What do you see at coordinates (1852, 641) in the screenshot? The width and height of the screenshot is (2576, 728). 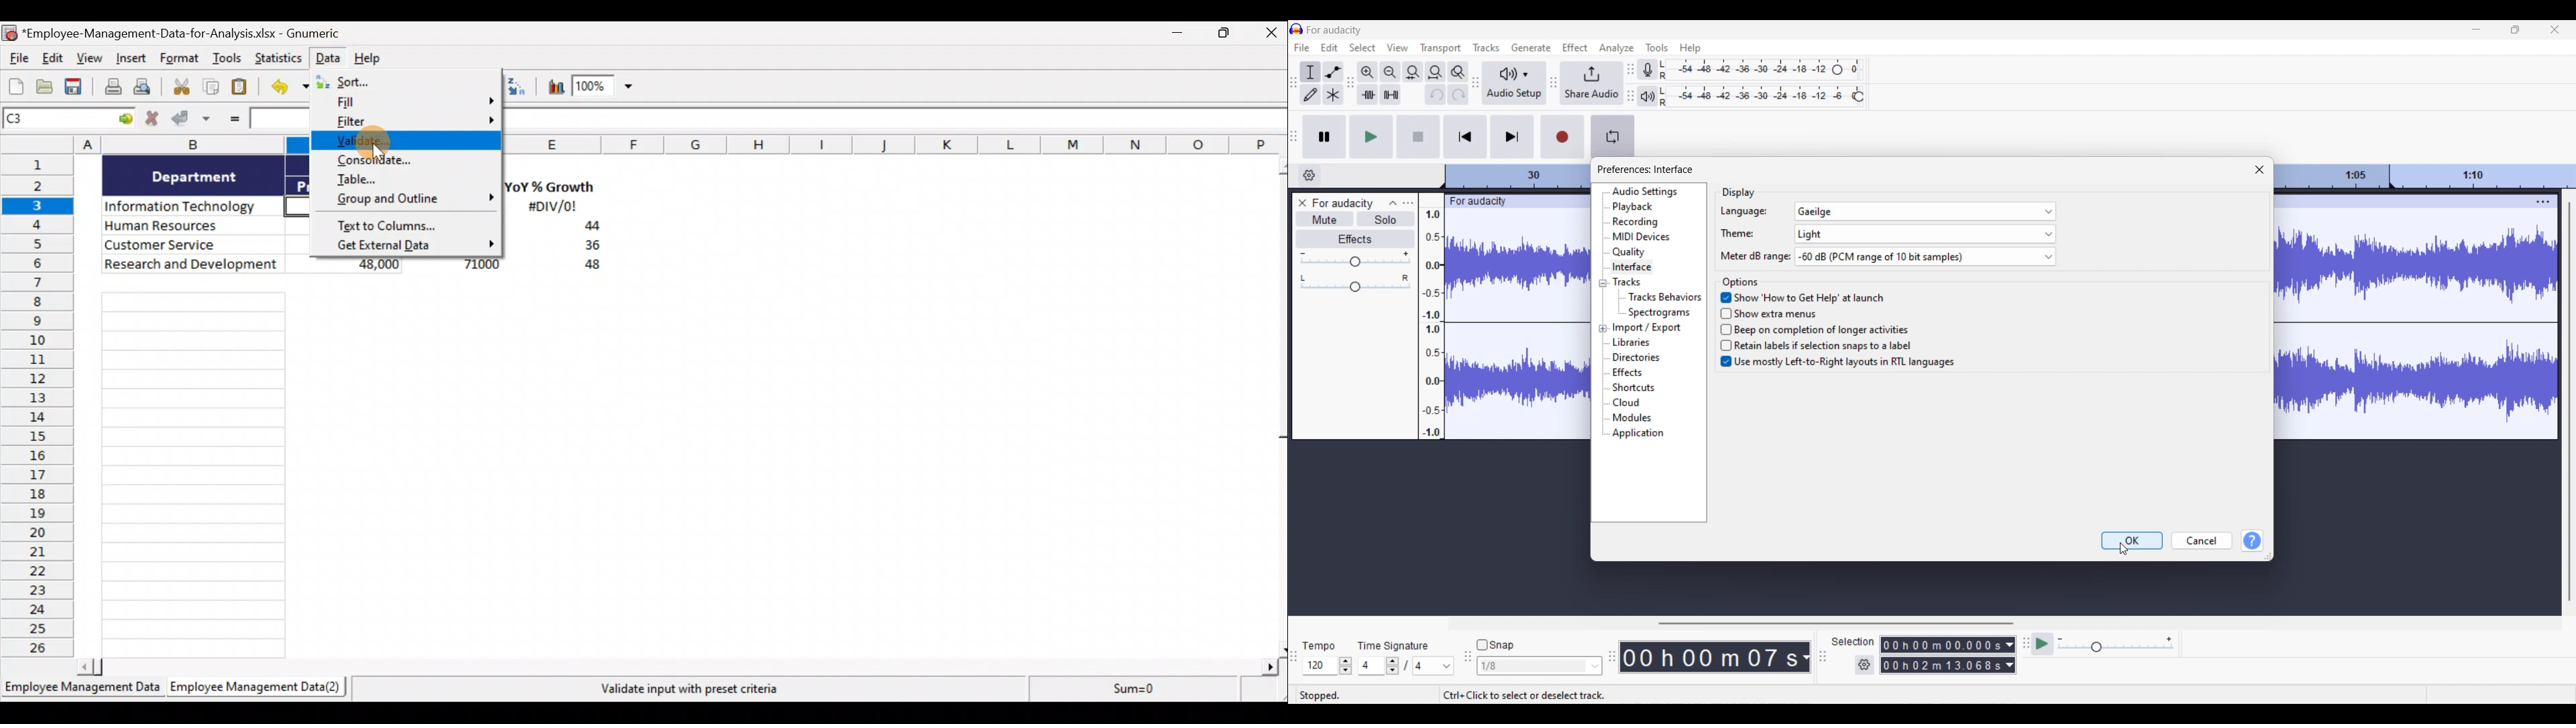 I see `selection` at bounding box center [1852, 641].